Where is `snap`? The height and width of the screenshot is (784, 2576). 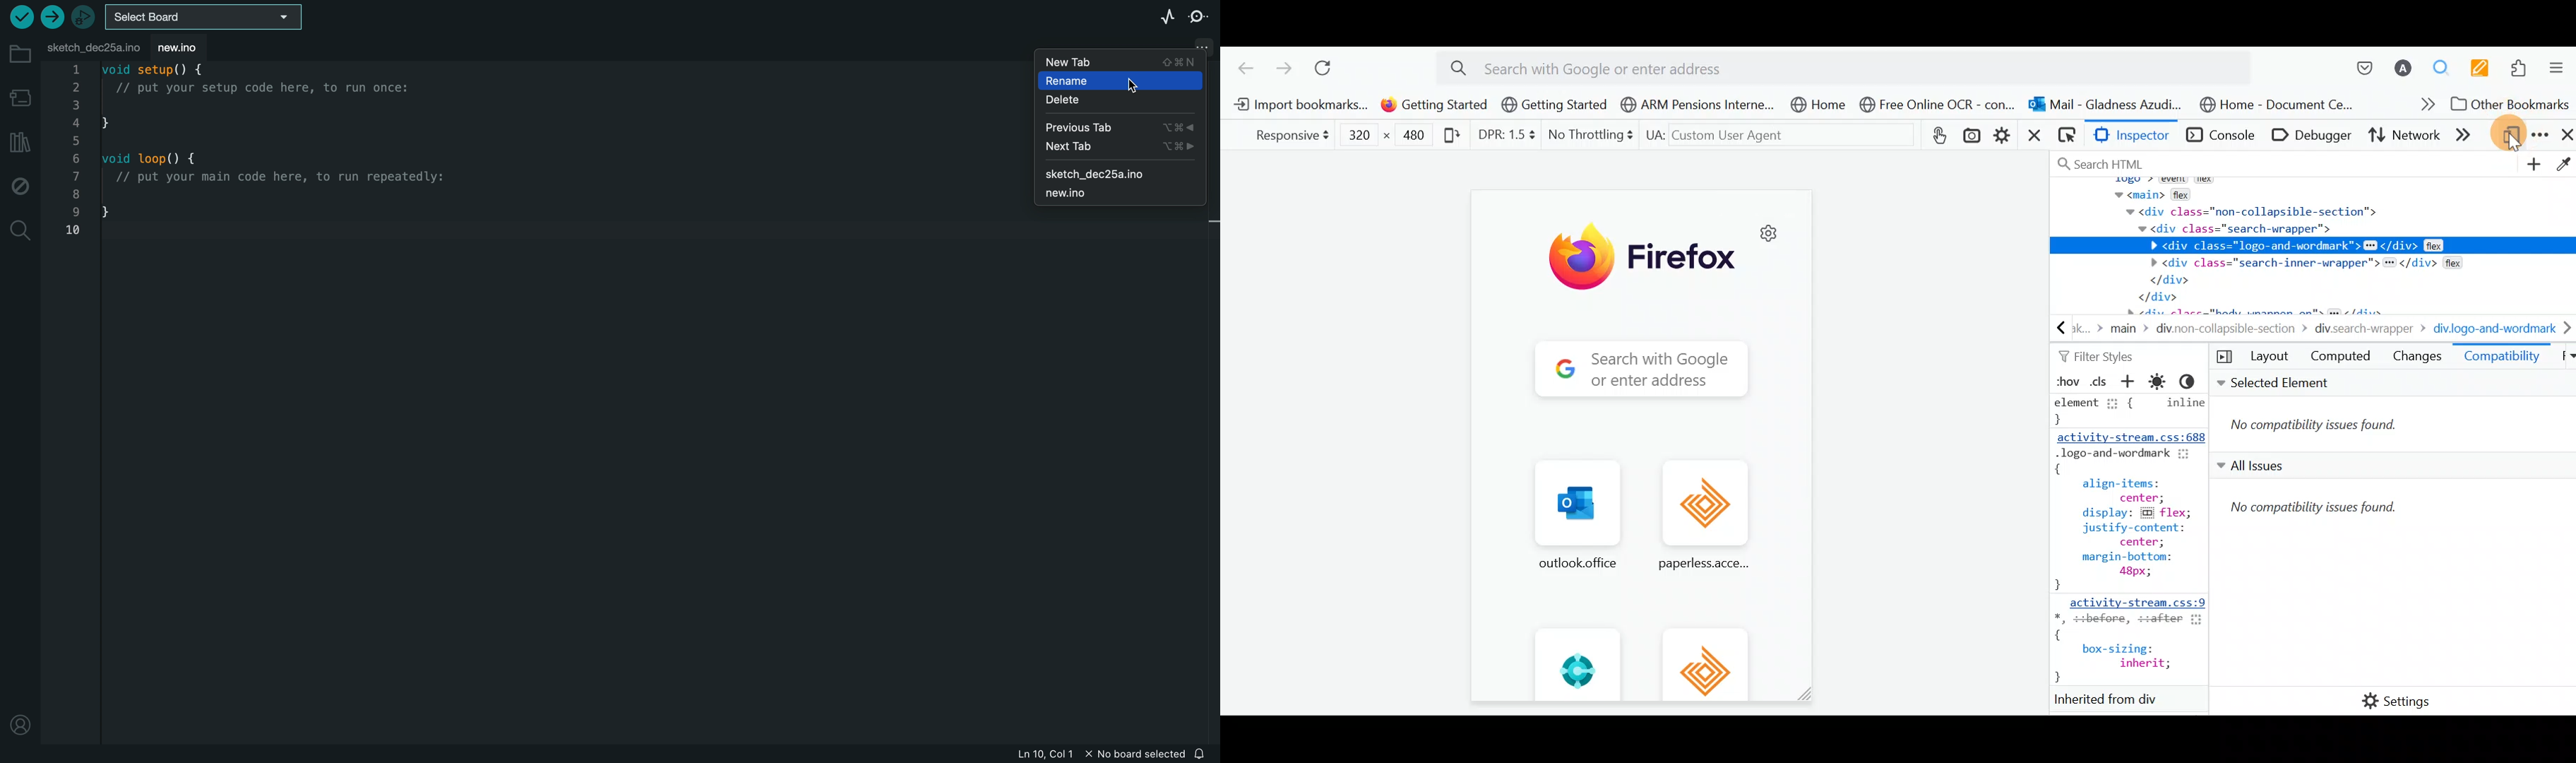
snap is located at coordinates (1974, 137).